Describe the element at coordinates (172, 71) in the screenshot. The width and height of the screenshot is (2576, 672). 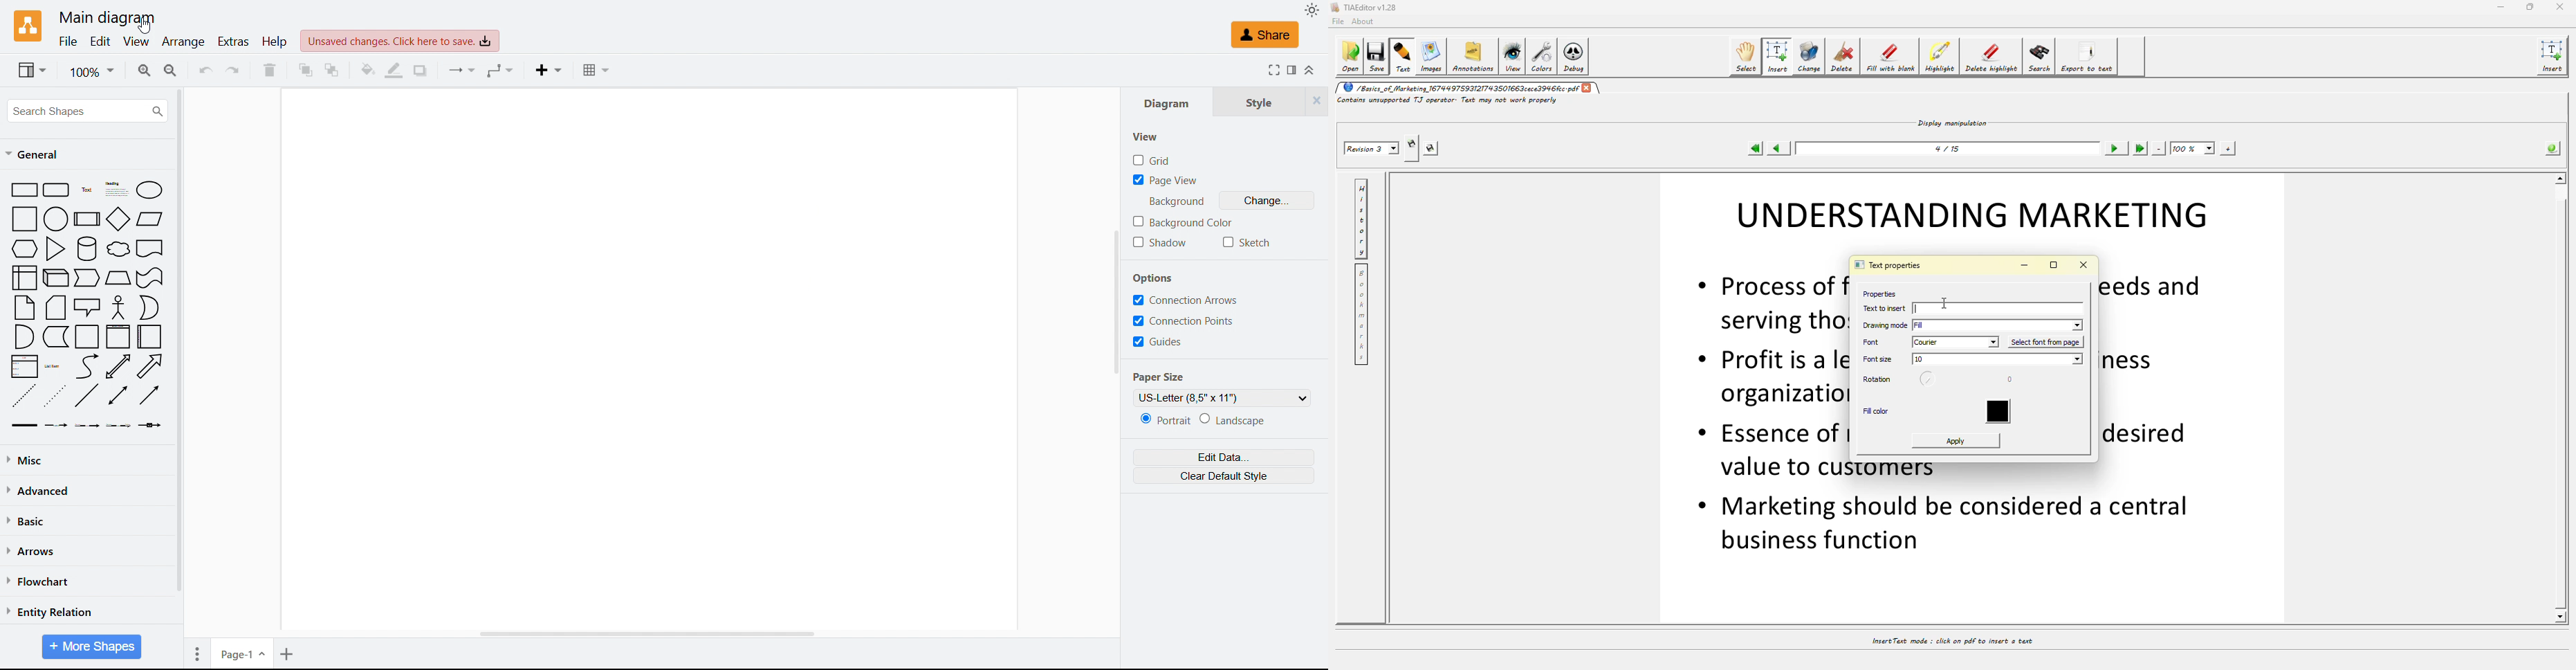
I see `Zoom out ` at that location.